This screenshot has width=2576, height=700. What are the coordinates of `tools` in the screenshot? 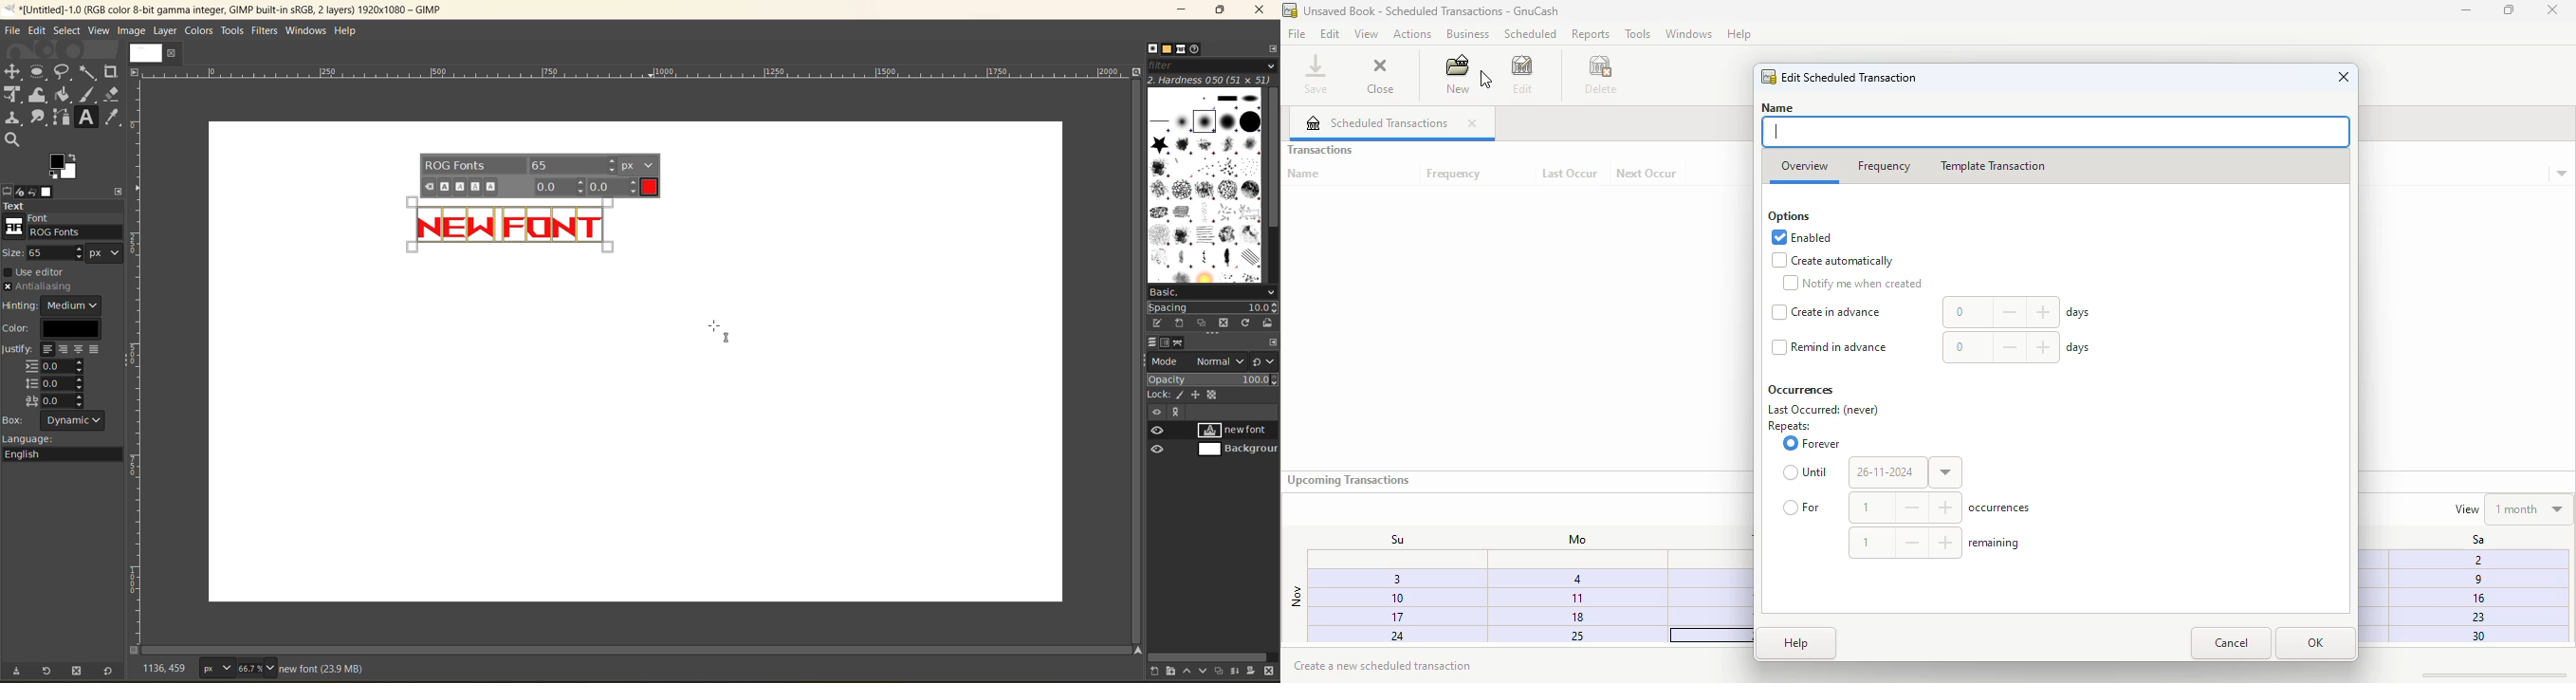 It's located at (1638, 33).